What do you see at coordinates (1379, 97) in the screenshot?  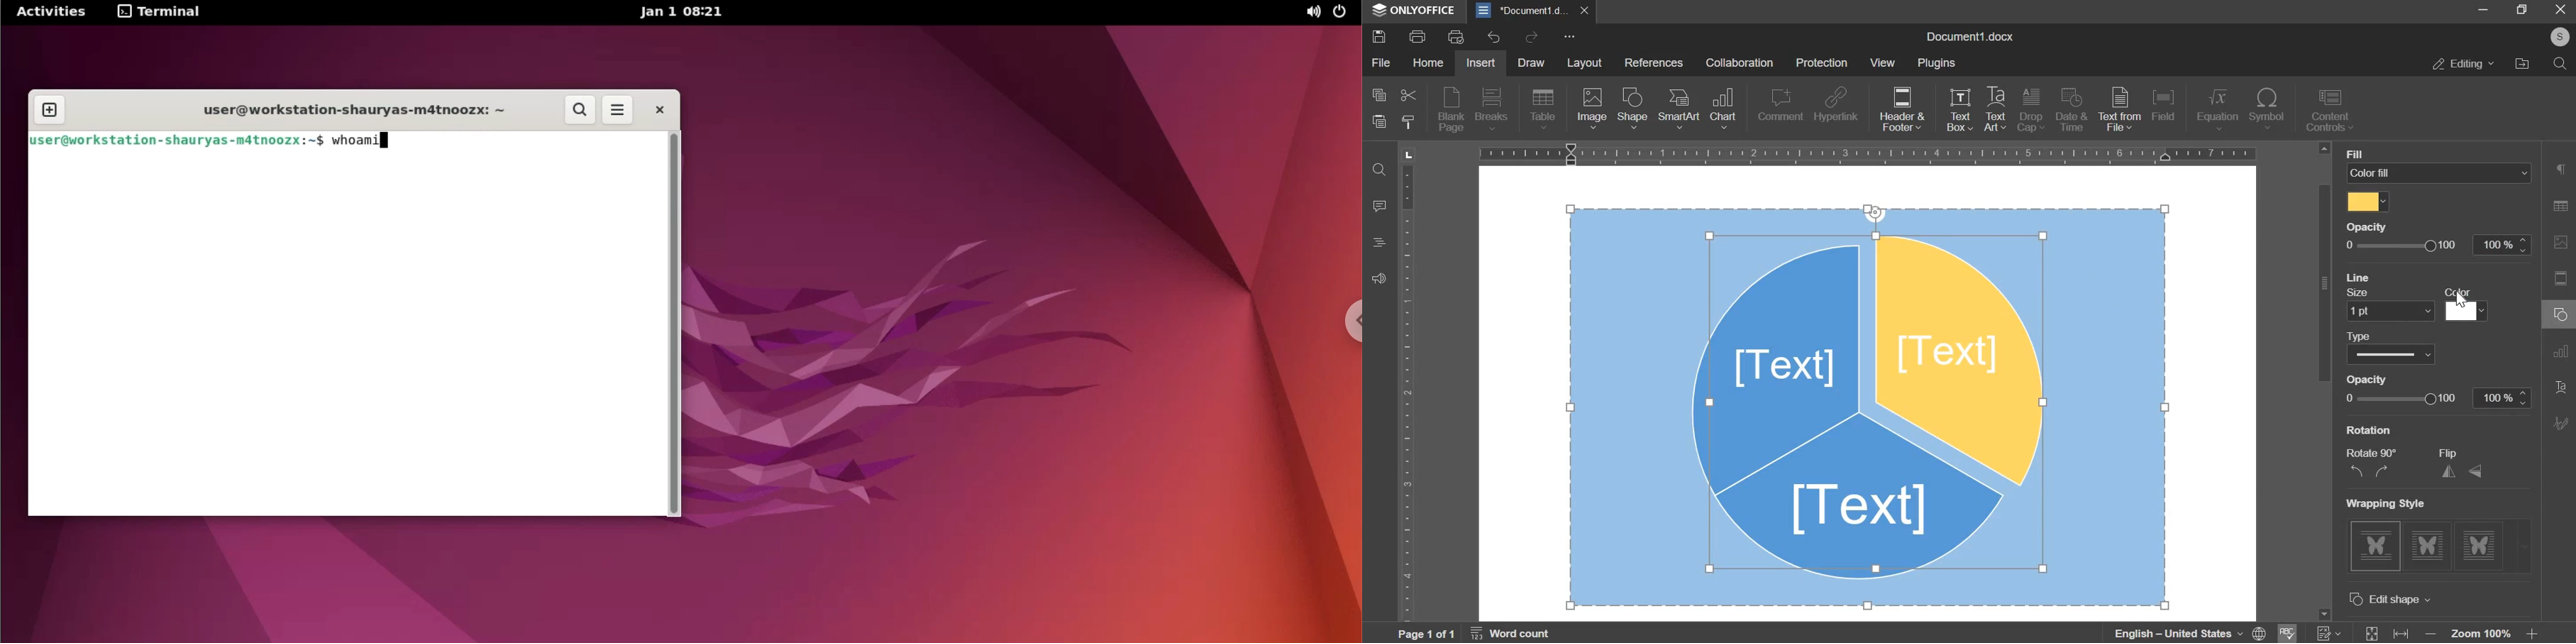 I see `copy` at bounding box center [1379, 97].